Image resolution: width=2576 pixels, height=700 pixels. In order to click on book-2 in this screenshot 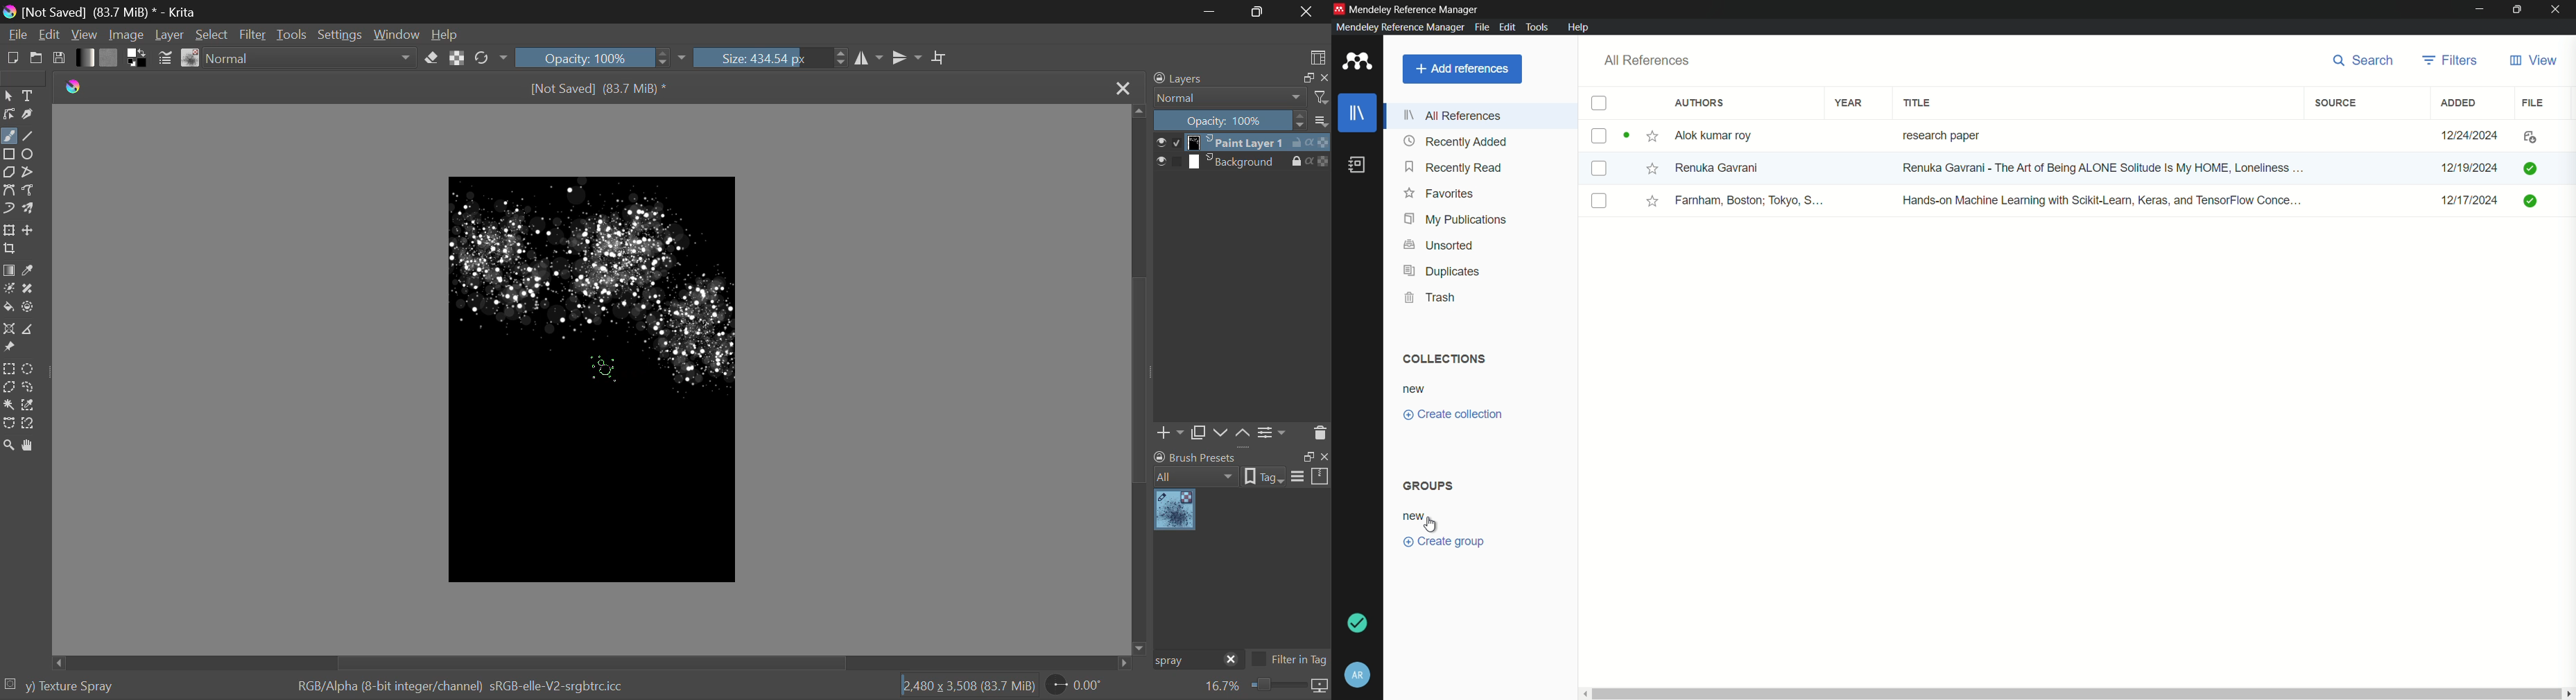, I will do `click(1601, 170)`.